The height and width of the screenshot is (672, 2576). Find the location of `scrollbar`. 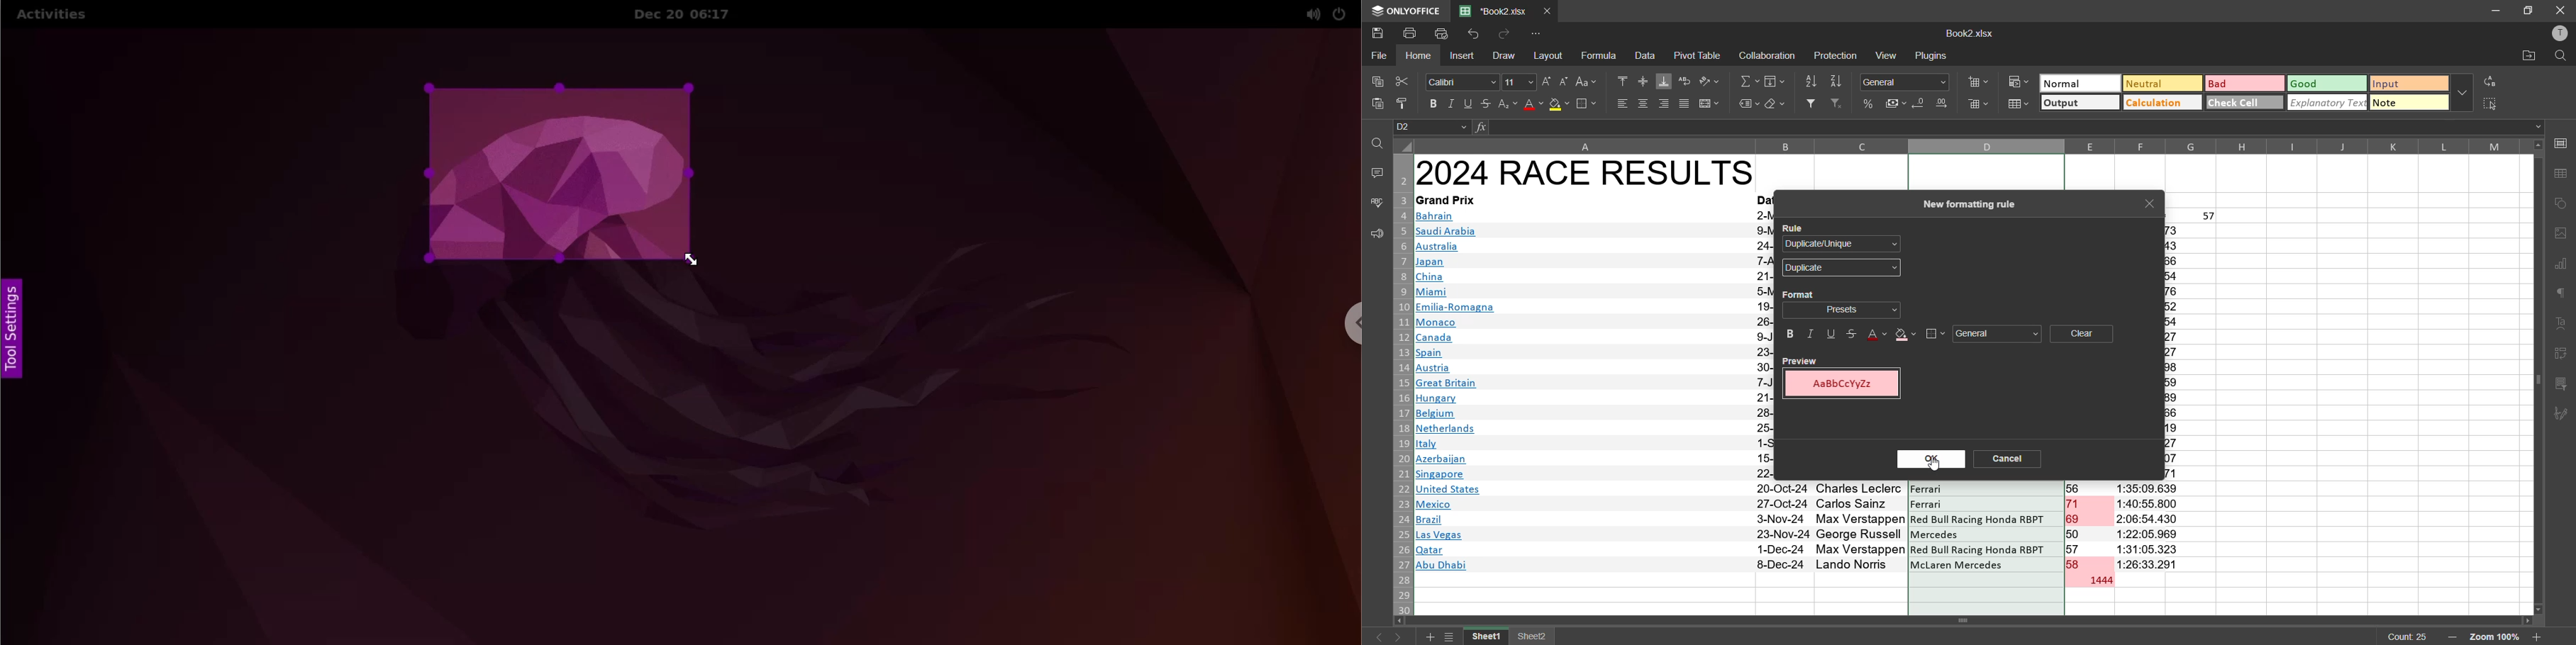

scrollbar is located at coordinates (2538, 377).